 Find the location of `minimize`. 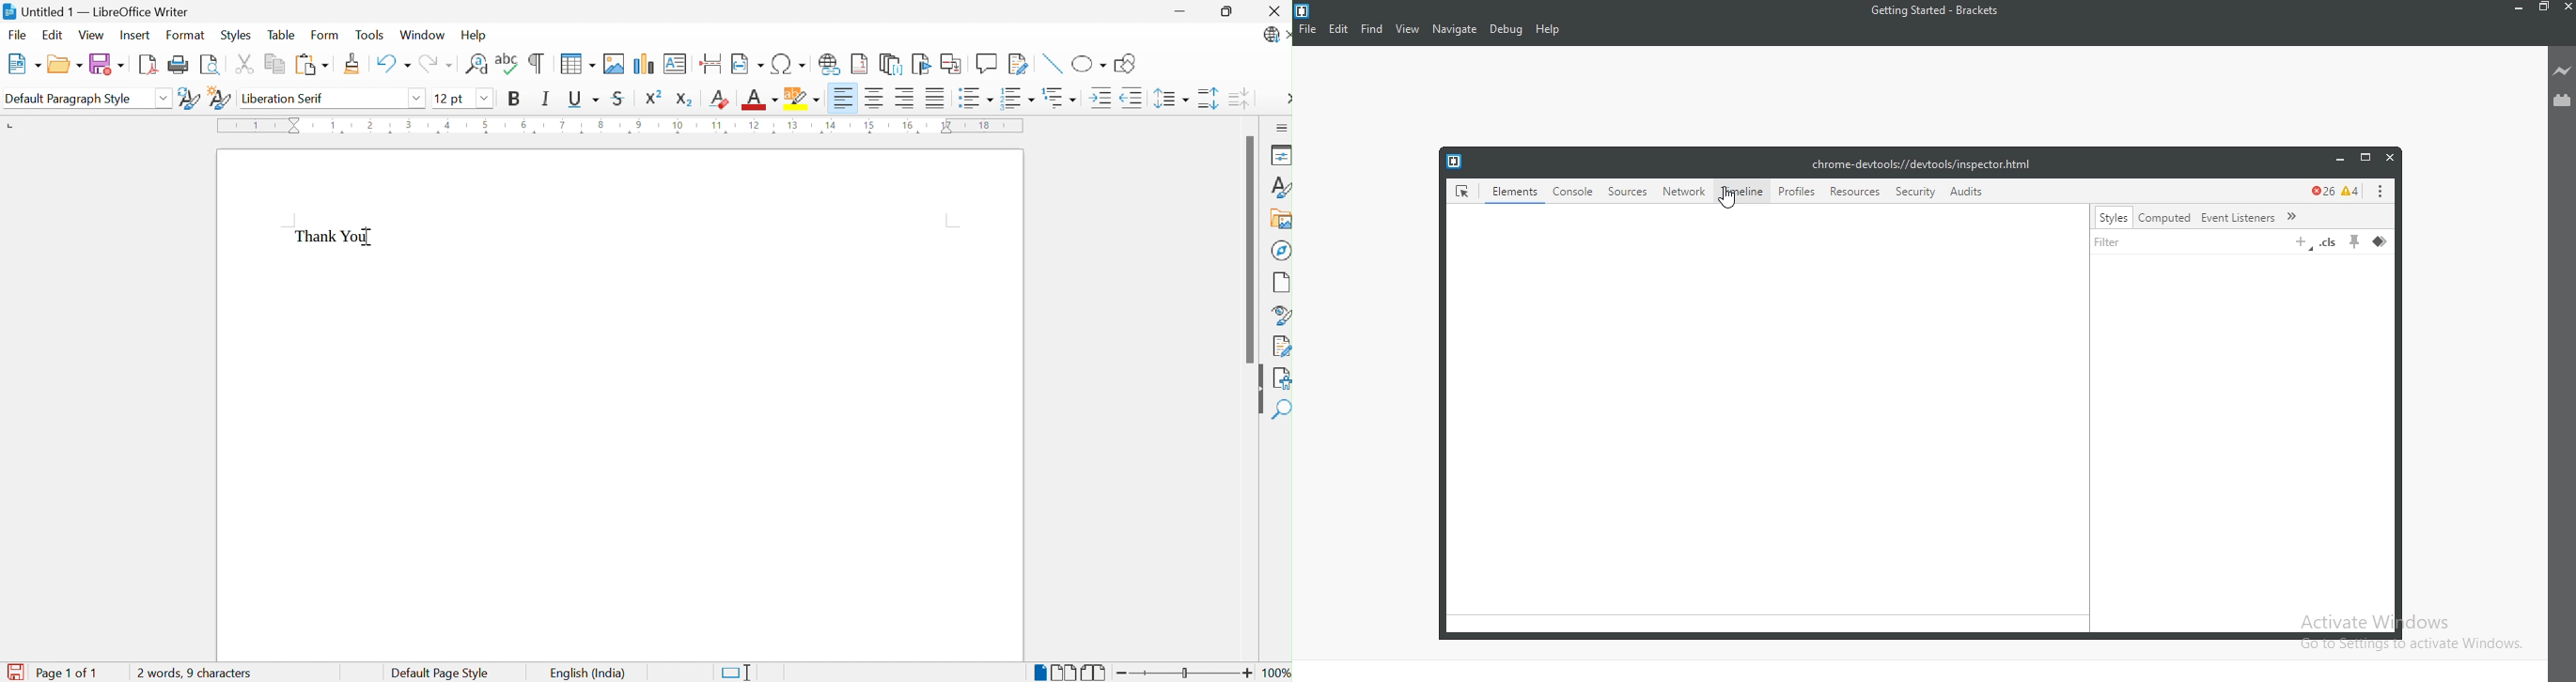

minimize is located at coordinates (2341, 159).